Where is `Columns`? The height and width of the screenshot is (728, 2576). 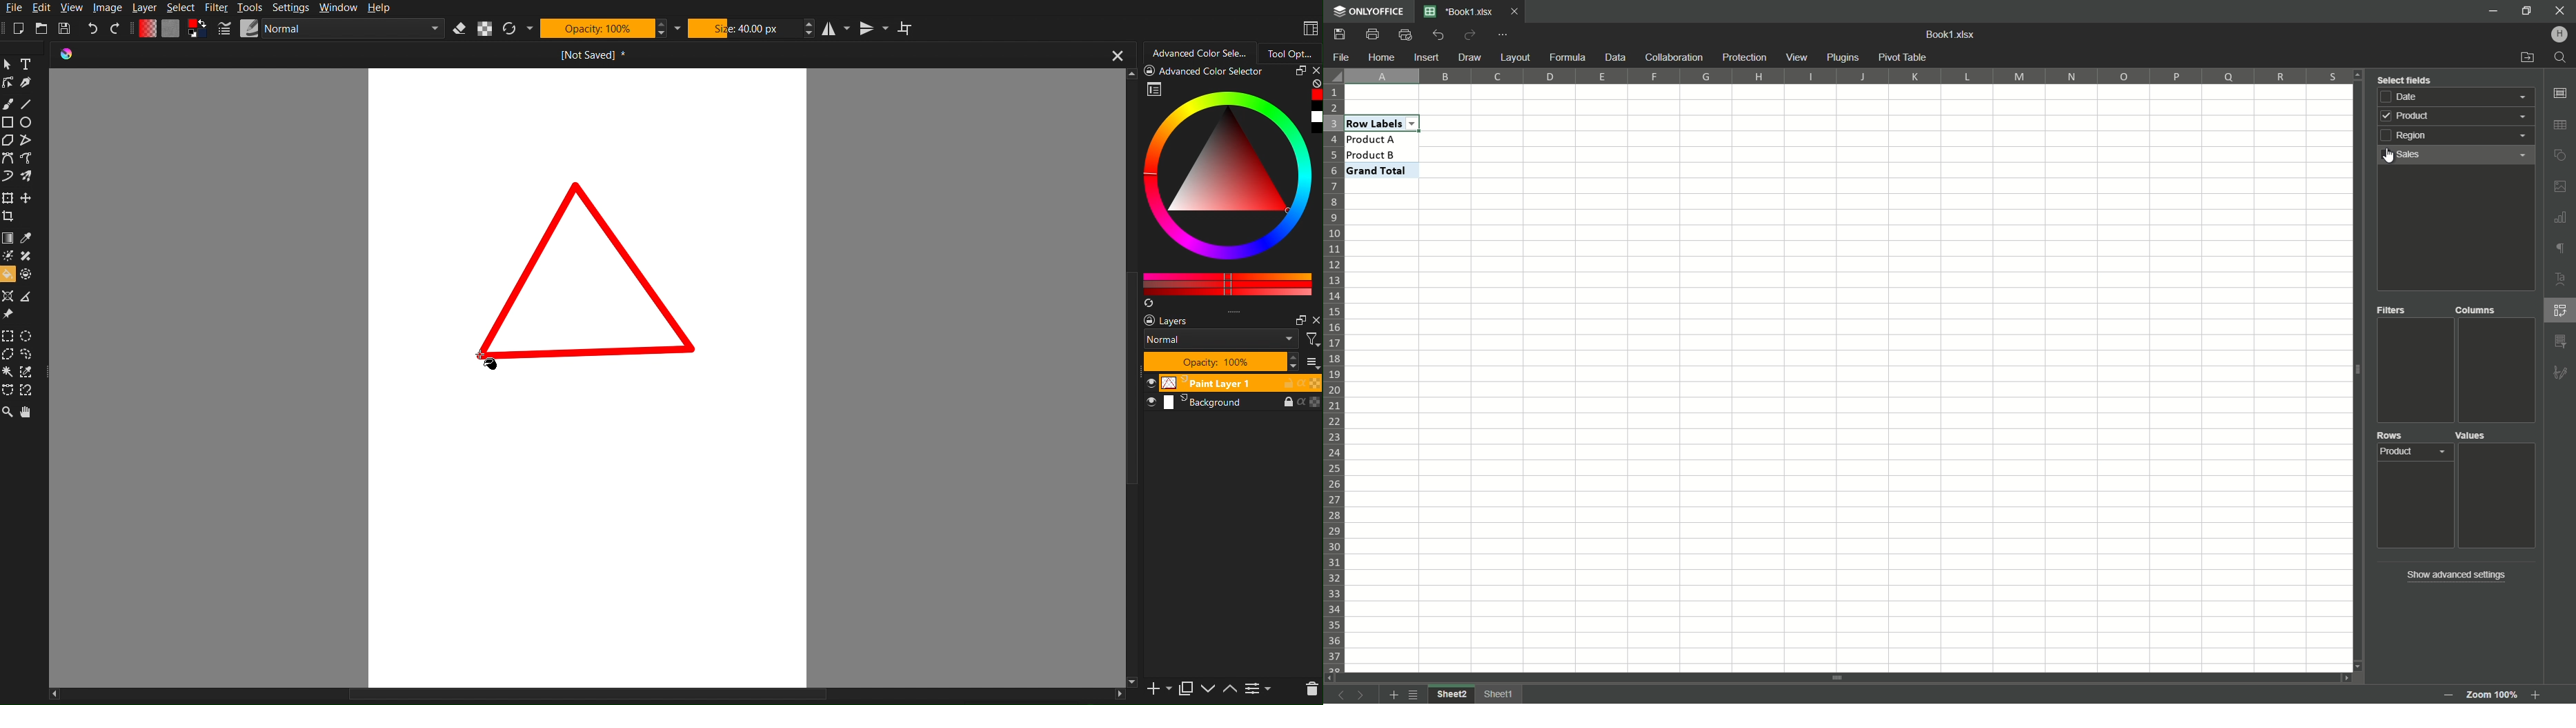 Columns is located at coordinates (2477, 311).